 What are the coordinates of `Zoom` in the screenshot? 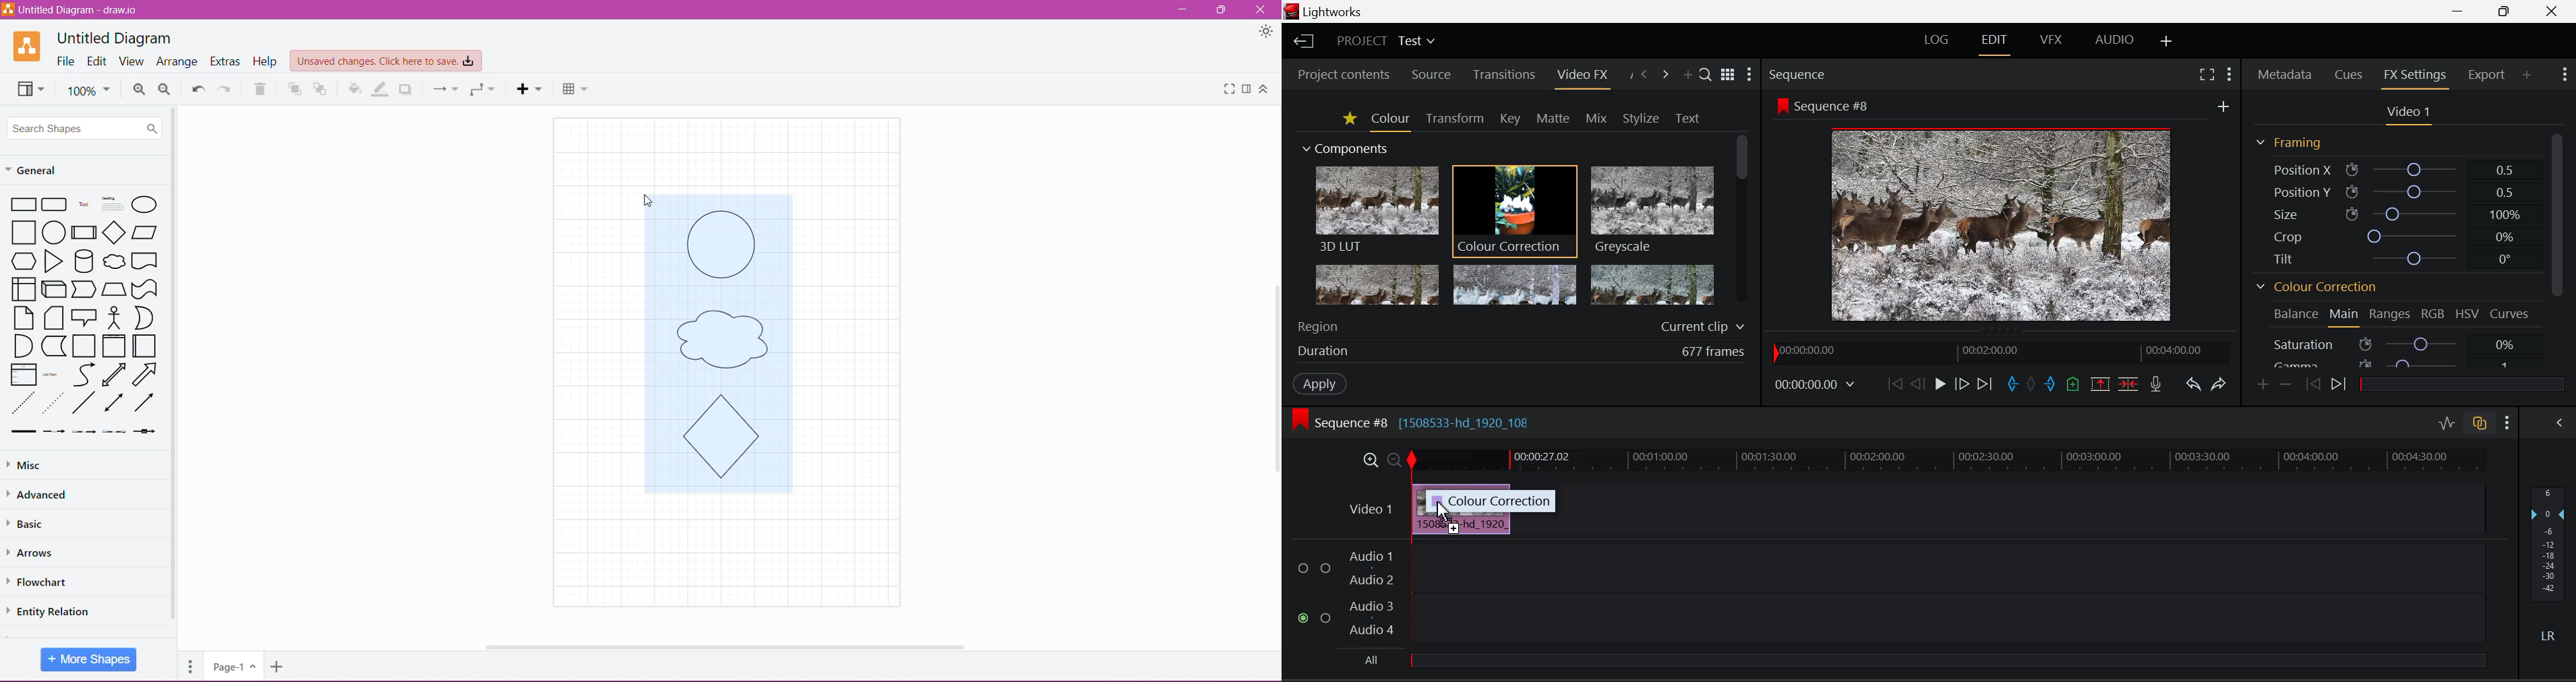 It's located at (88, 89).